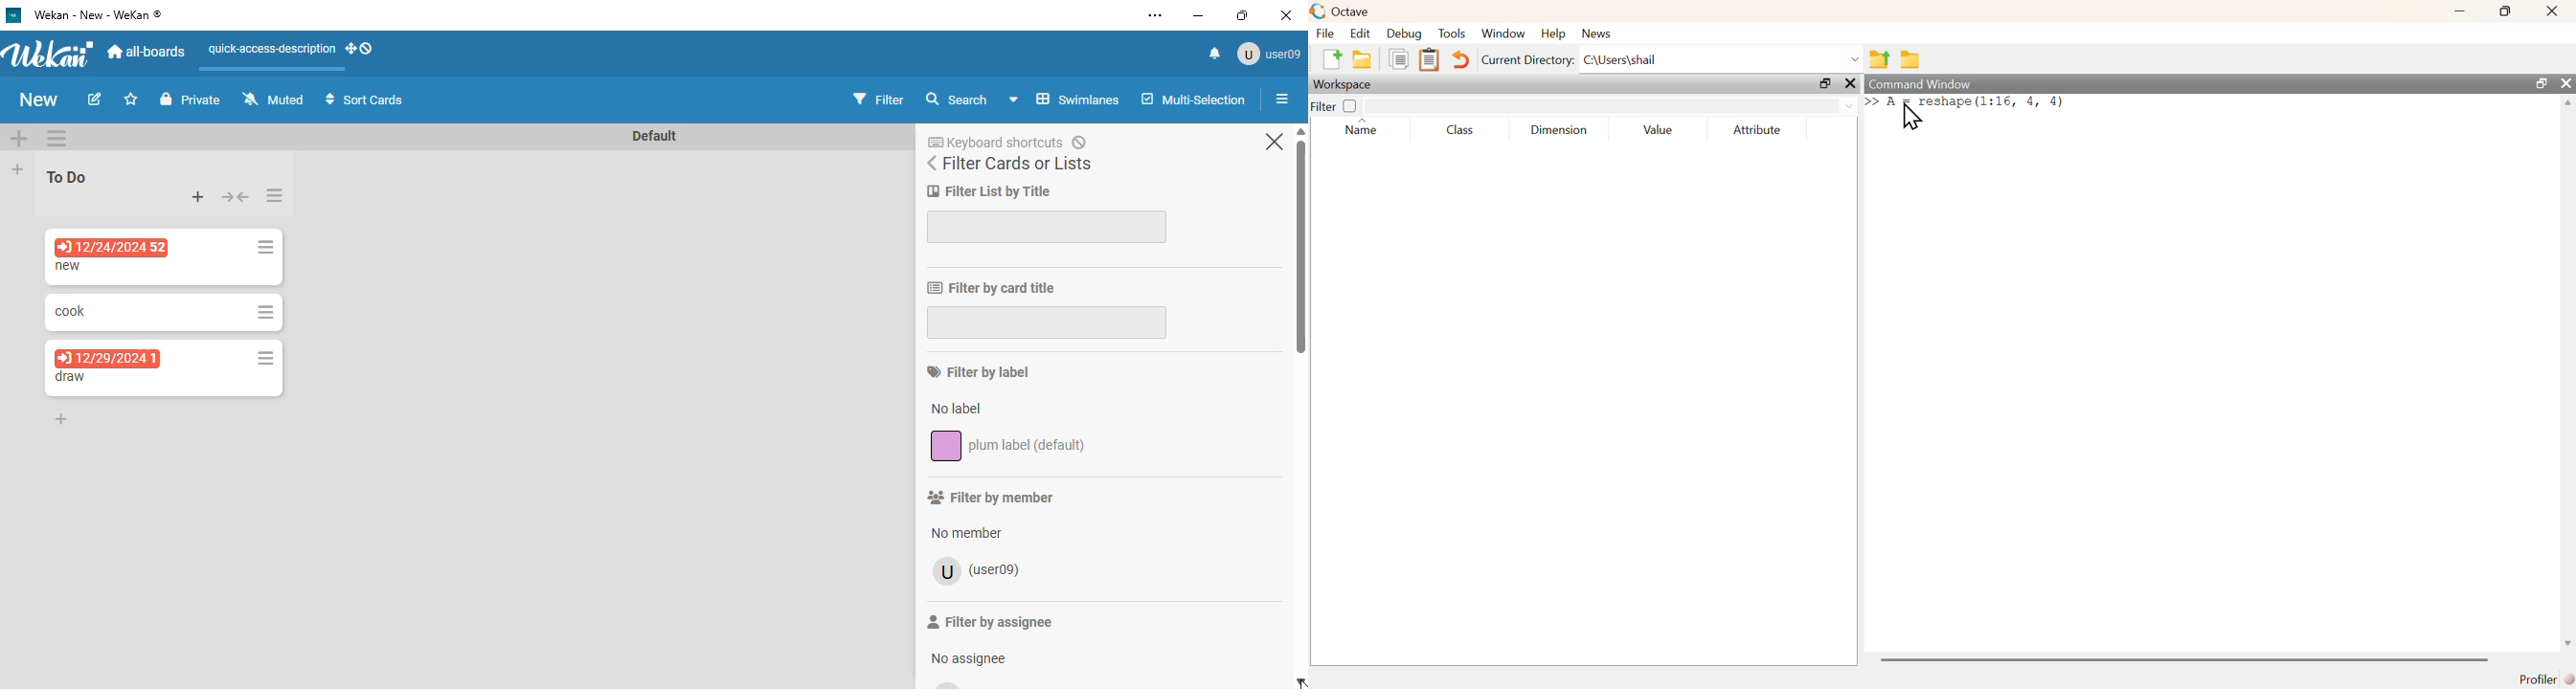  What do you see at coordinates (98, 14) in the screenshot?
I see `wekan - new - wekan ` at bounding box center [98, 14].